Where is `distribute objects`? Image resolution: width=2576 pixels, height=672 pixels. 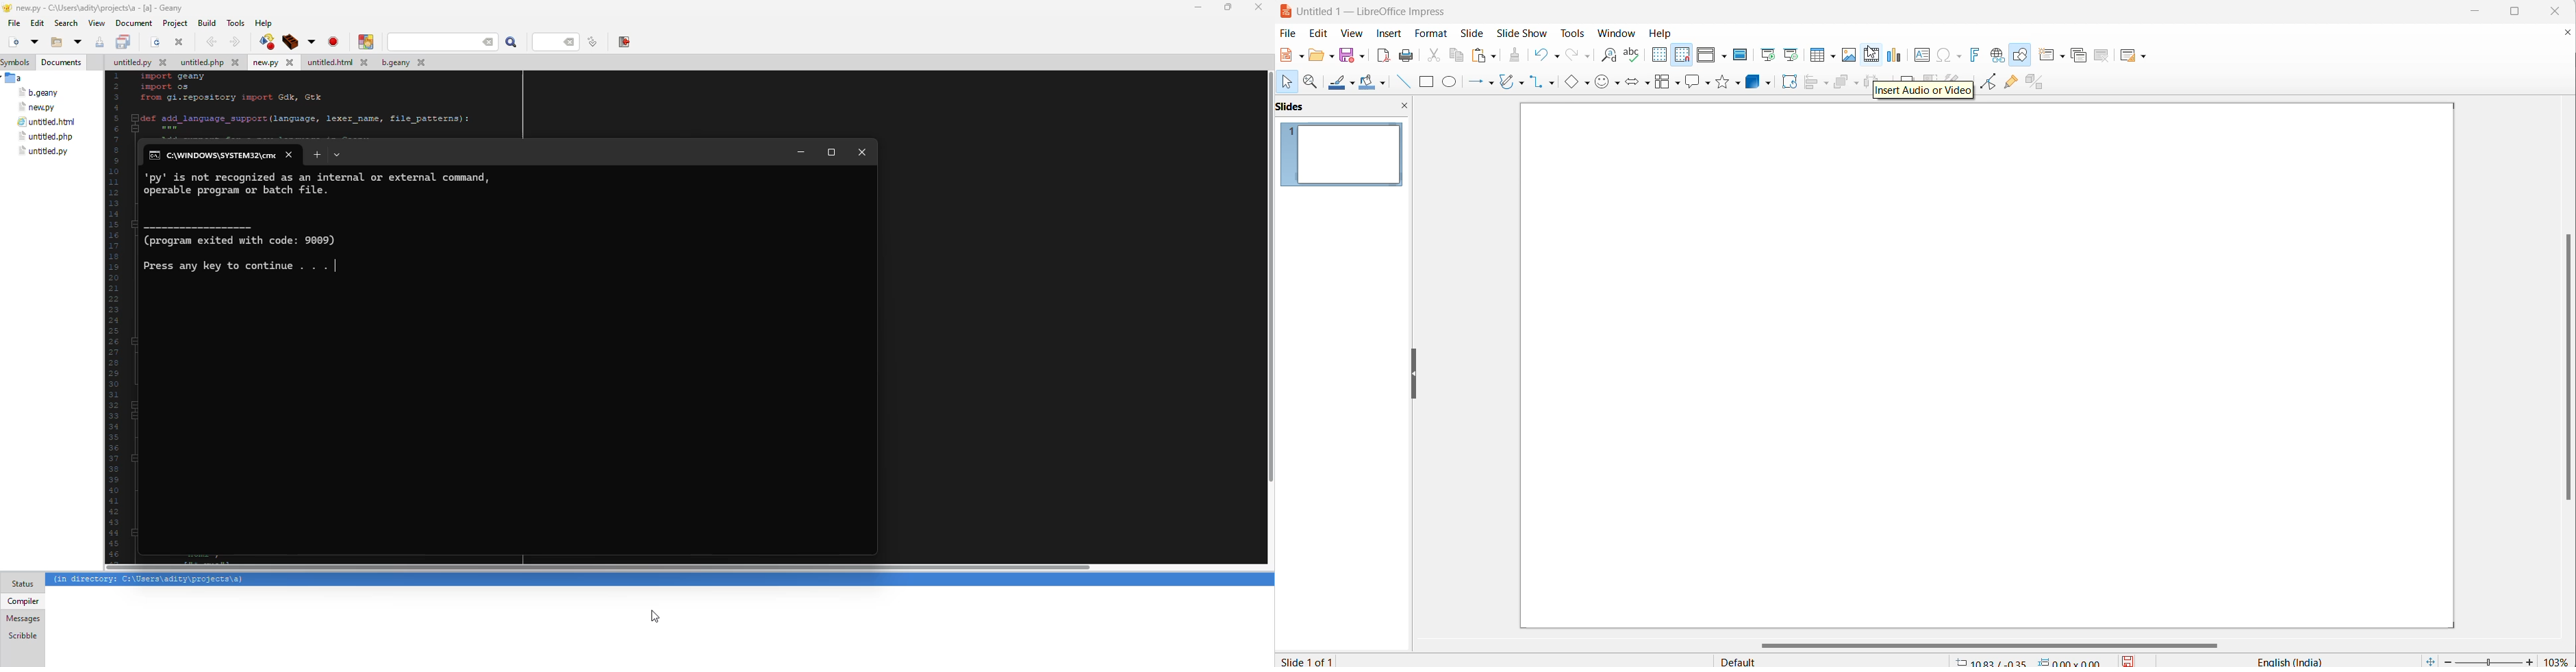 distribute objects is located at coordinates (1956, 76).